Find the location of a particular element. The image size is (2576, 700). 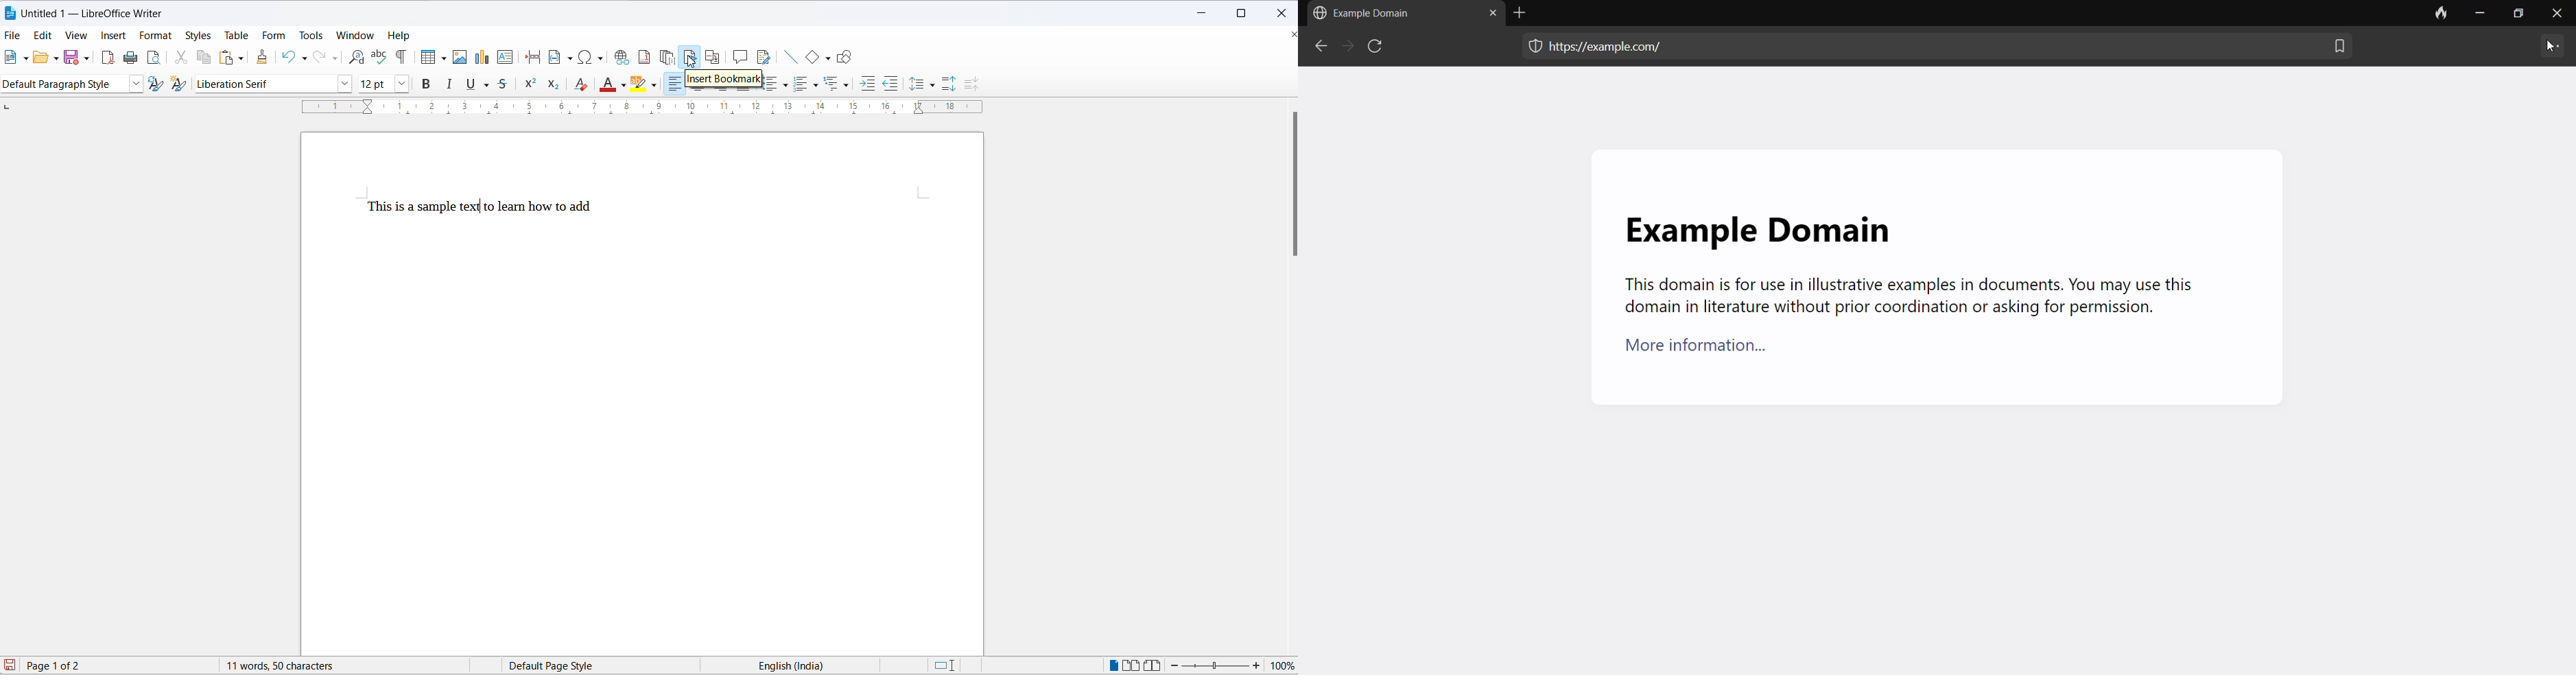

insert footnote is located at coordinates (645, 57).